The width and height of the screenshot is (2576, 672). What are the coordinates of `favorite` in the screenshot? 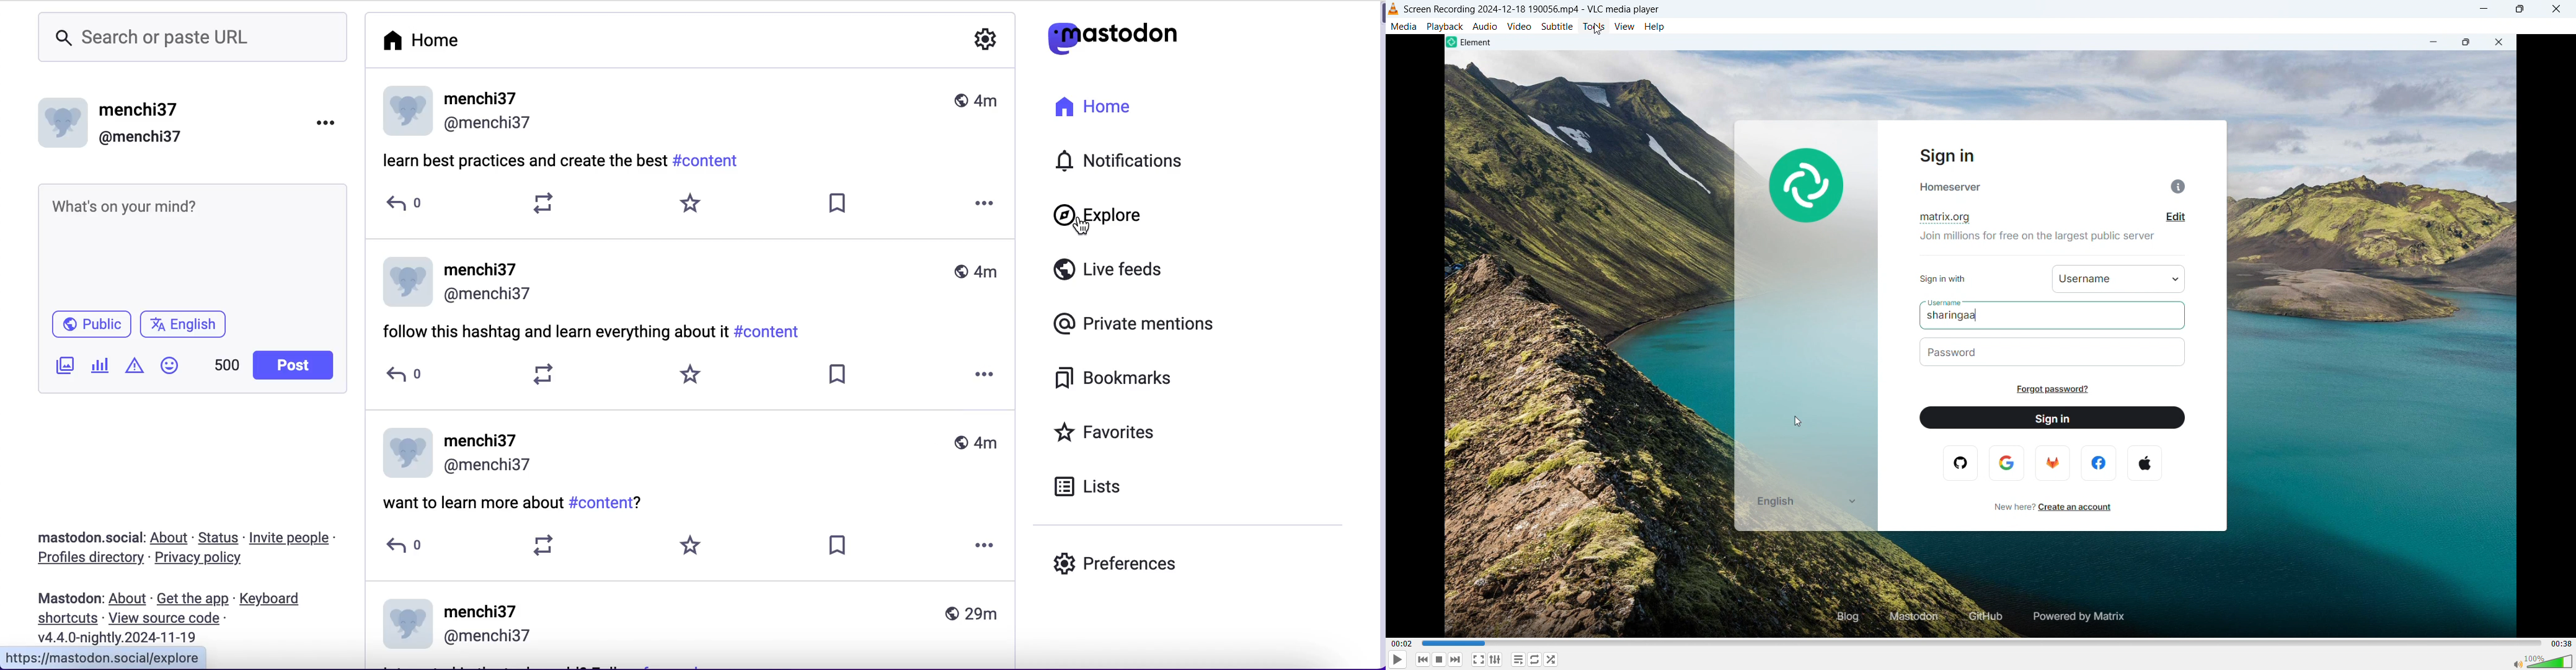 It's located at (691, 374).